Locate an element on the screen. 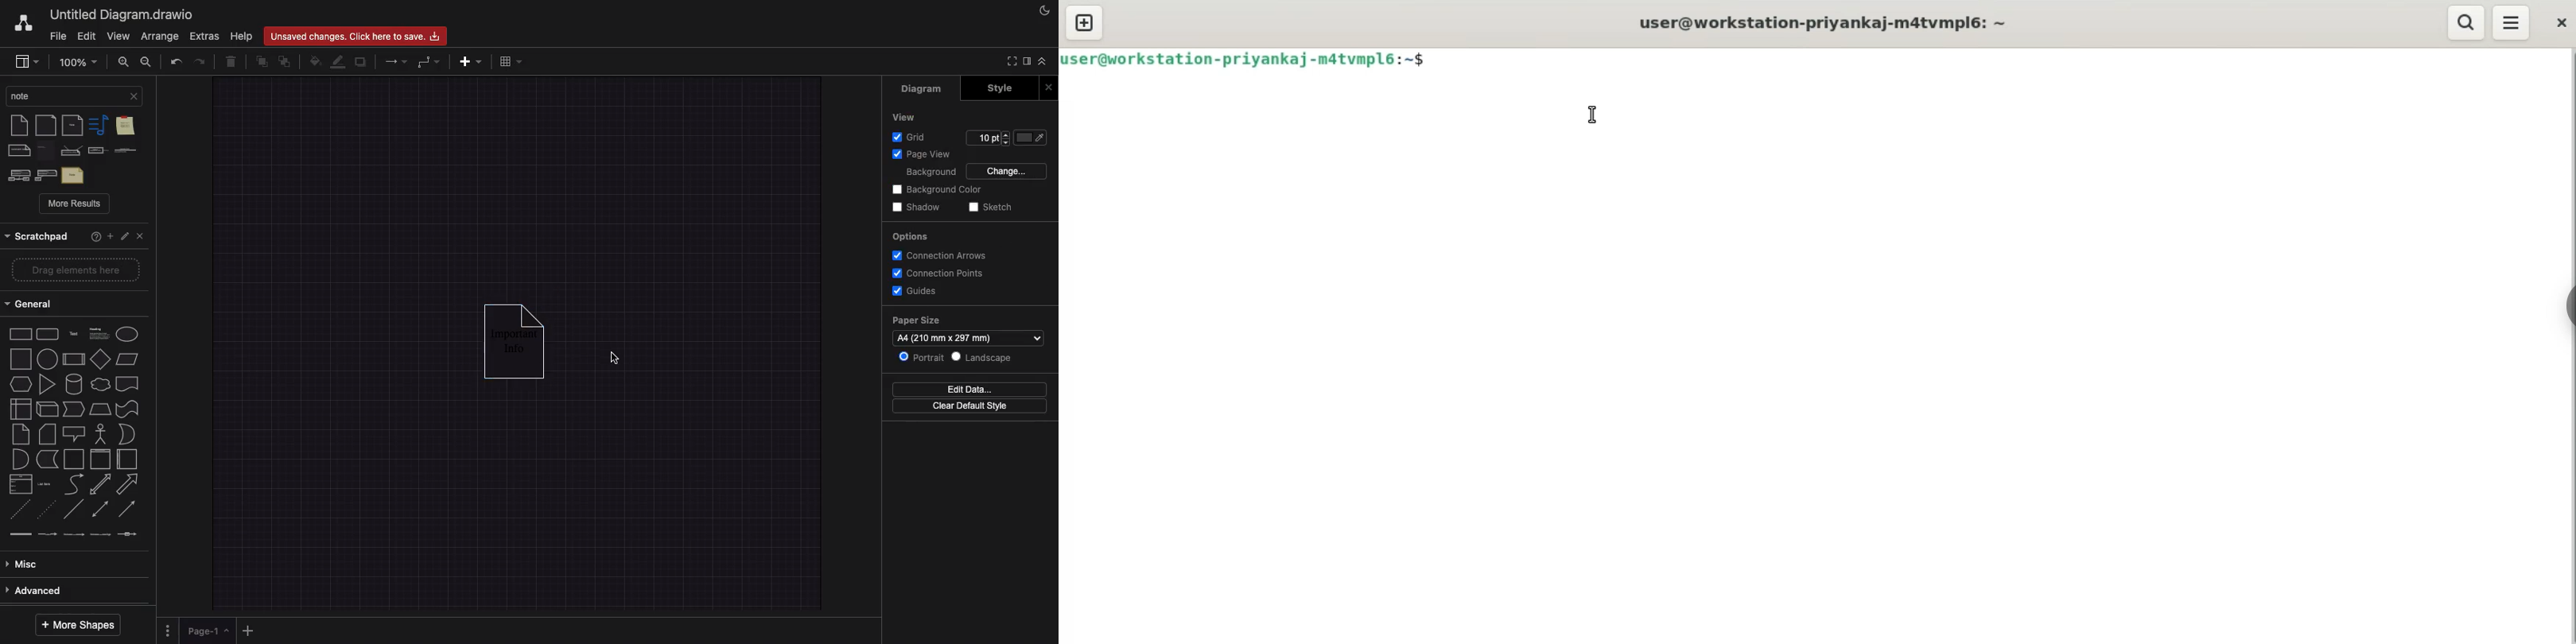 The image size is (2576, 644). Line color is located at coordinates (338, 61).